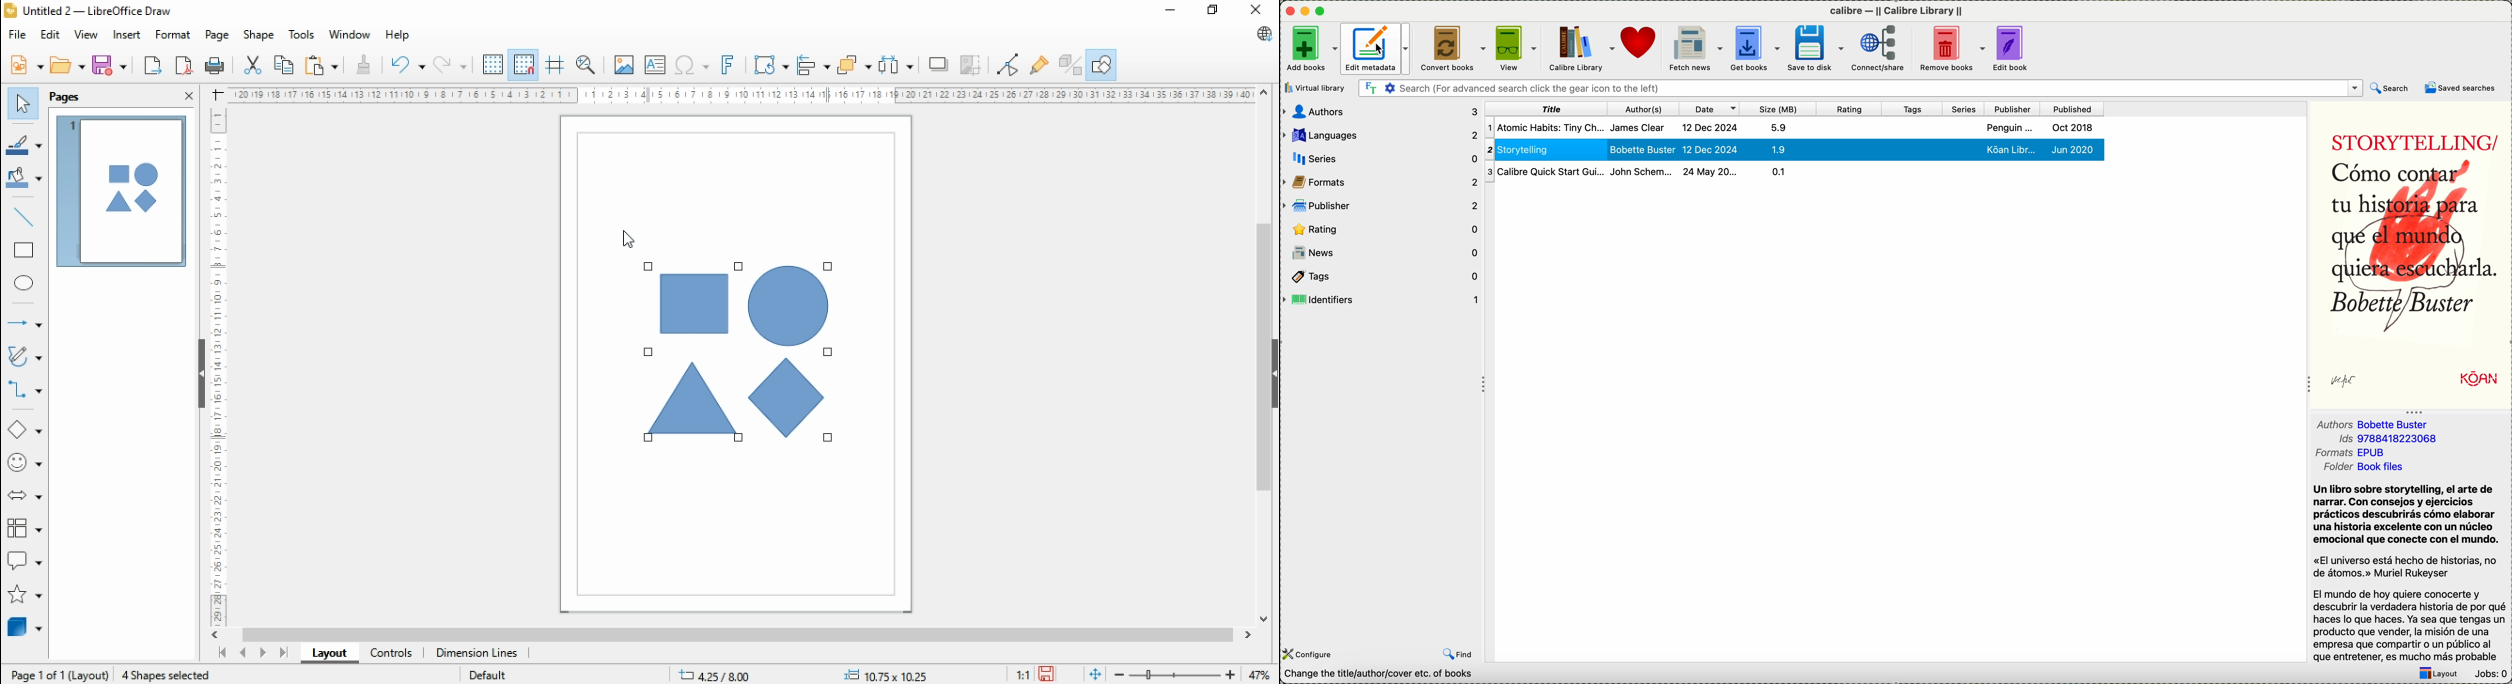 The image size is (2520, 700). Describe the element at coordinates (717, 677) in the screenshot. I see `16.96/2028` at that location.